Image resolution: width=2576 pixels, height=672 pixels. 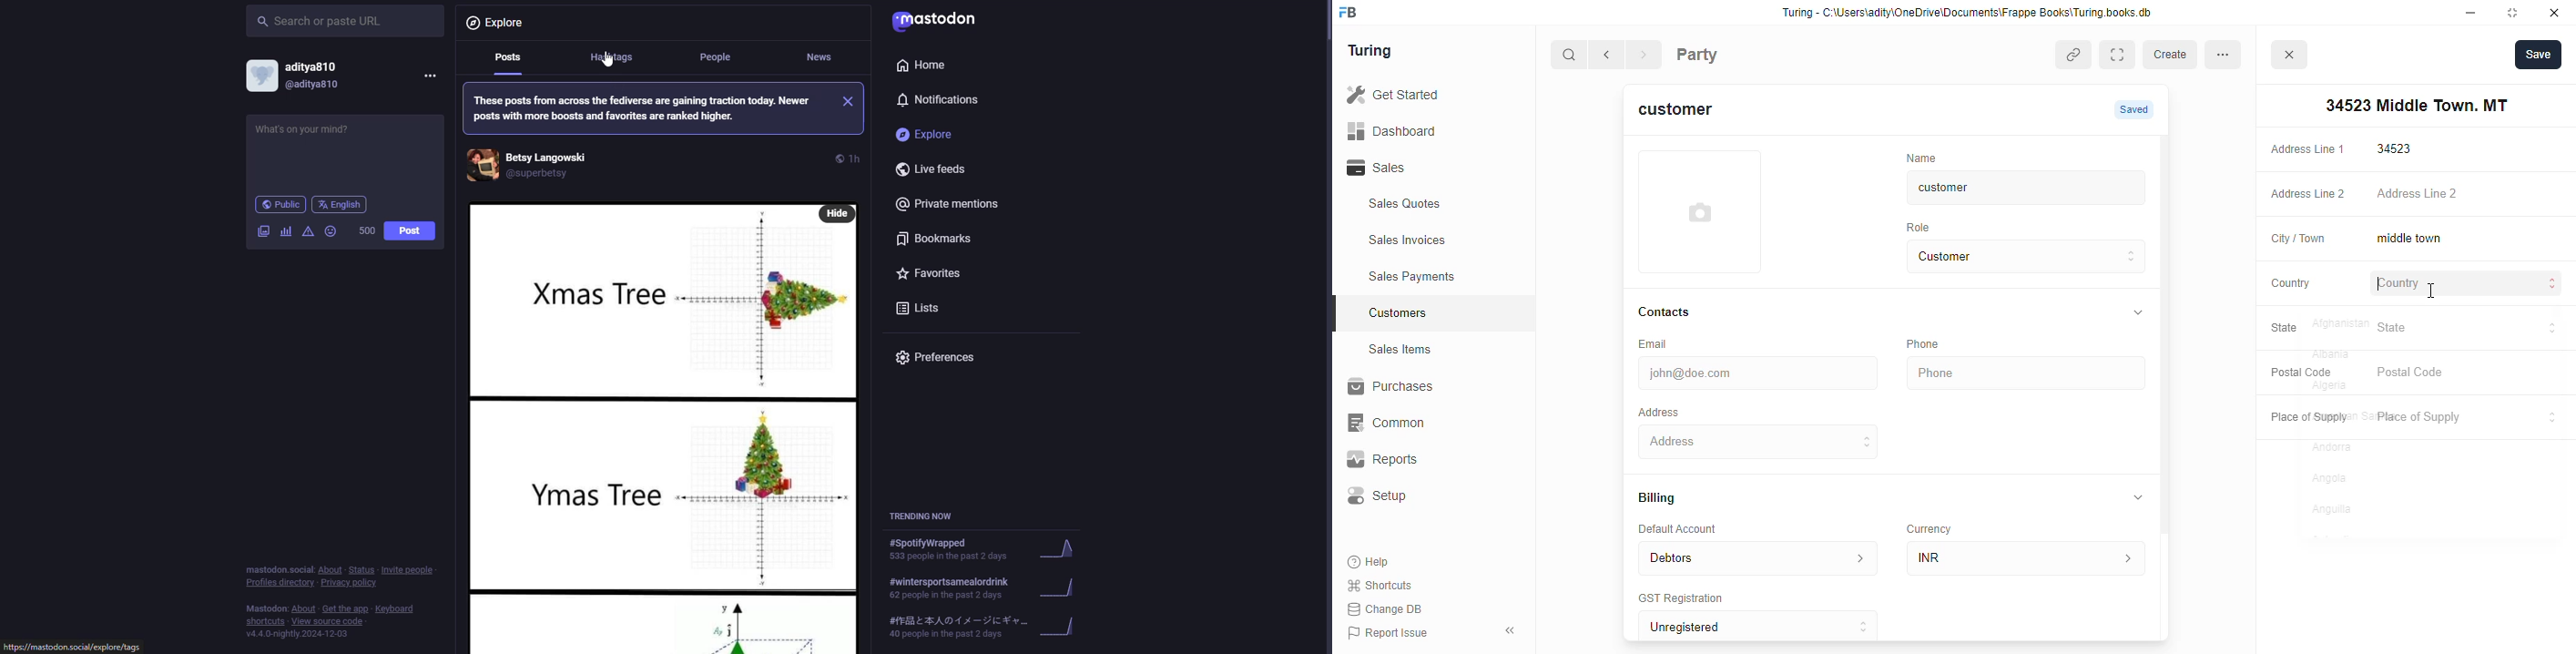 What do you see at coordinates (1926, 157) in the screenshot?
I see `‘Name` at bounding box center [1926, 157].